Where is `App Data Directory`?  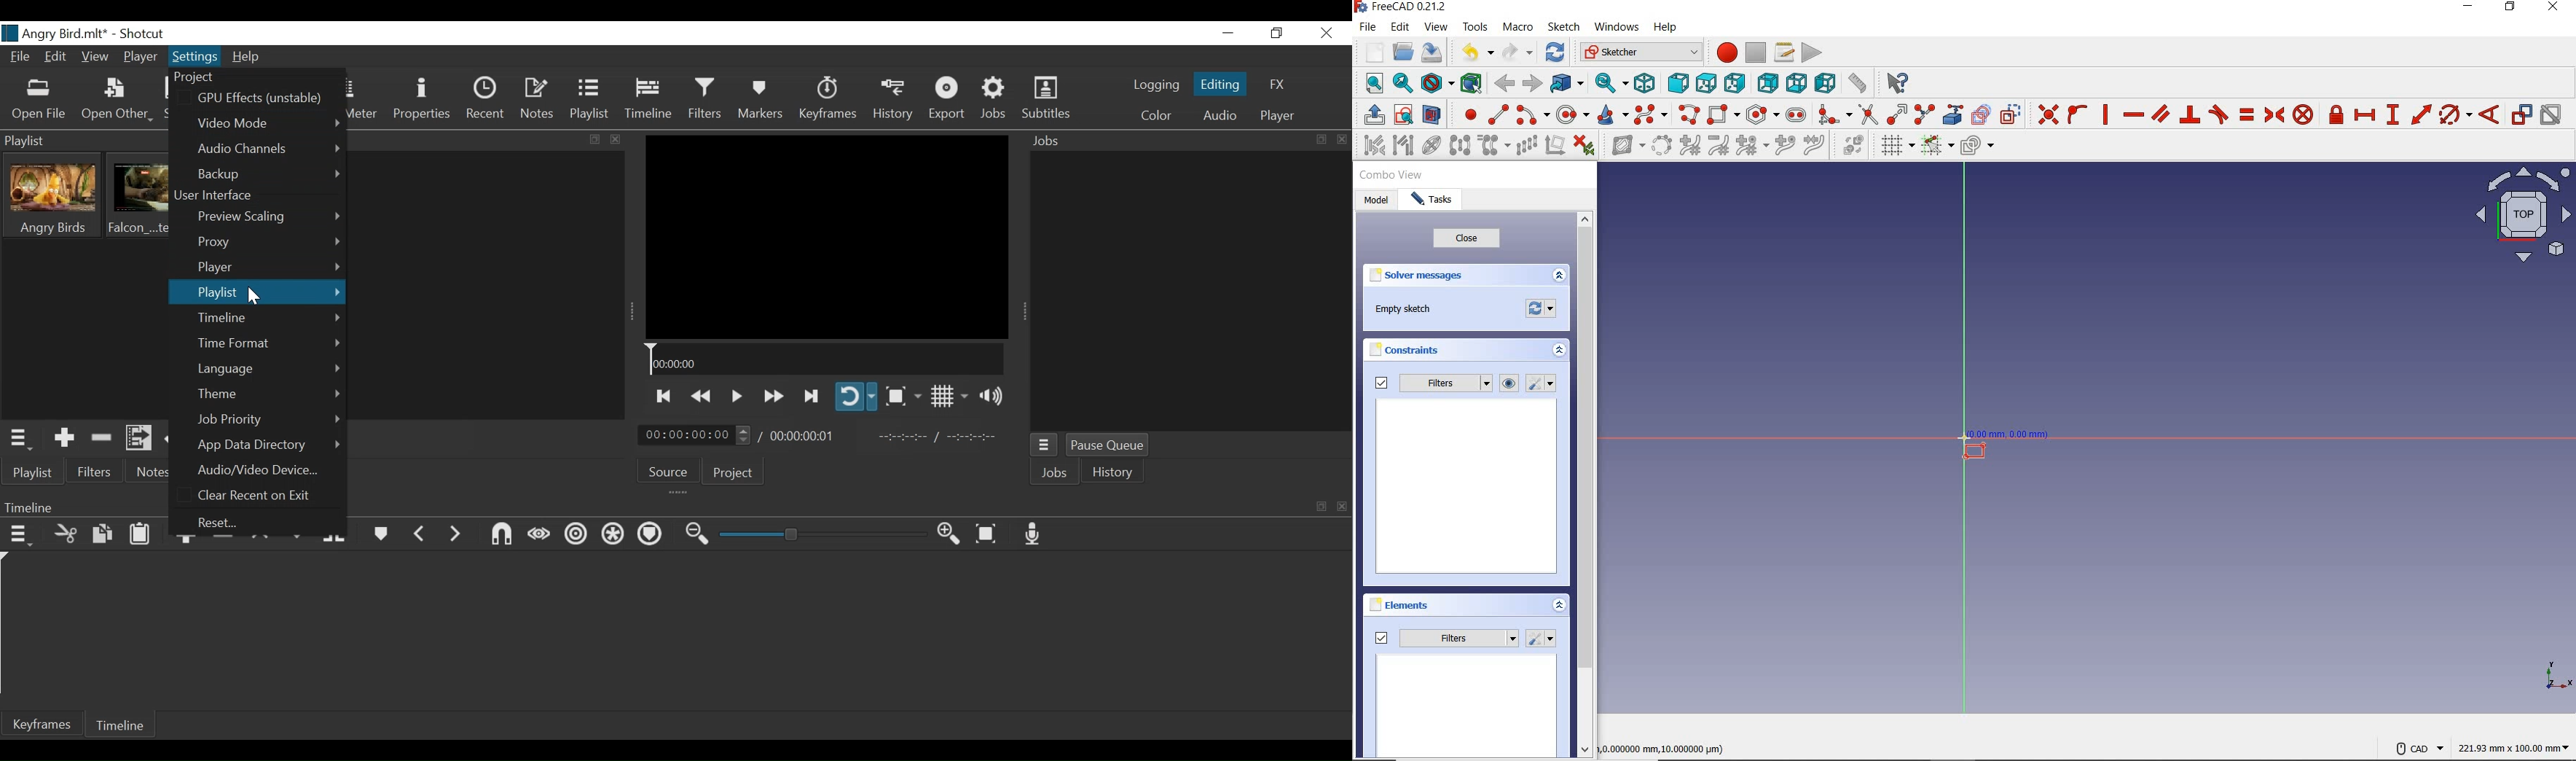 App Data Directory is located at coordinates (268, 445).